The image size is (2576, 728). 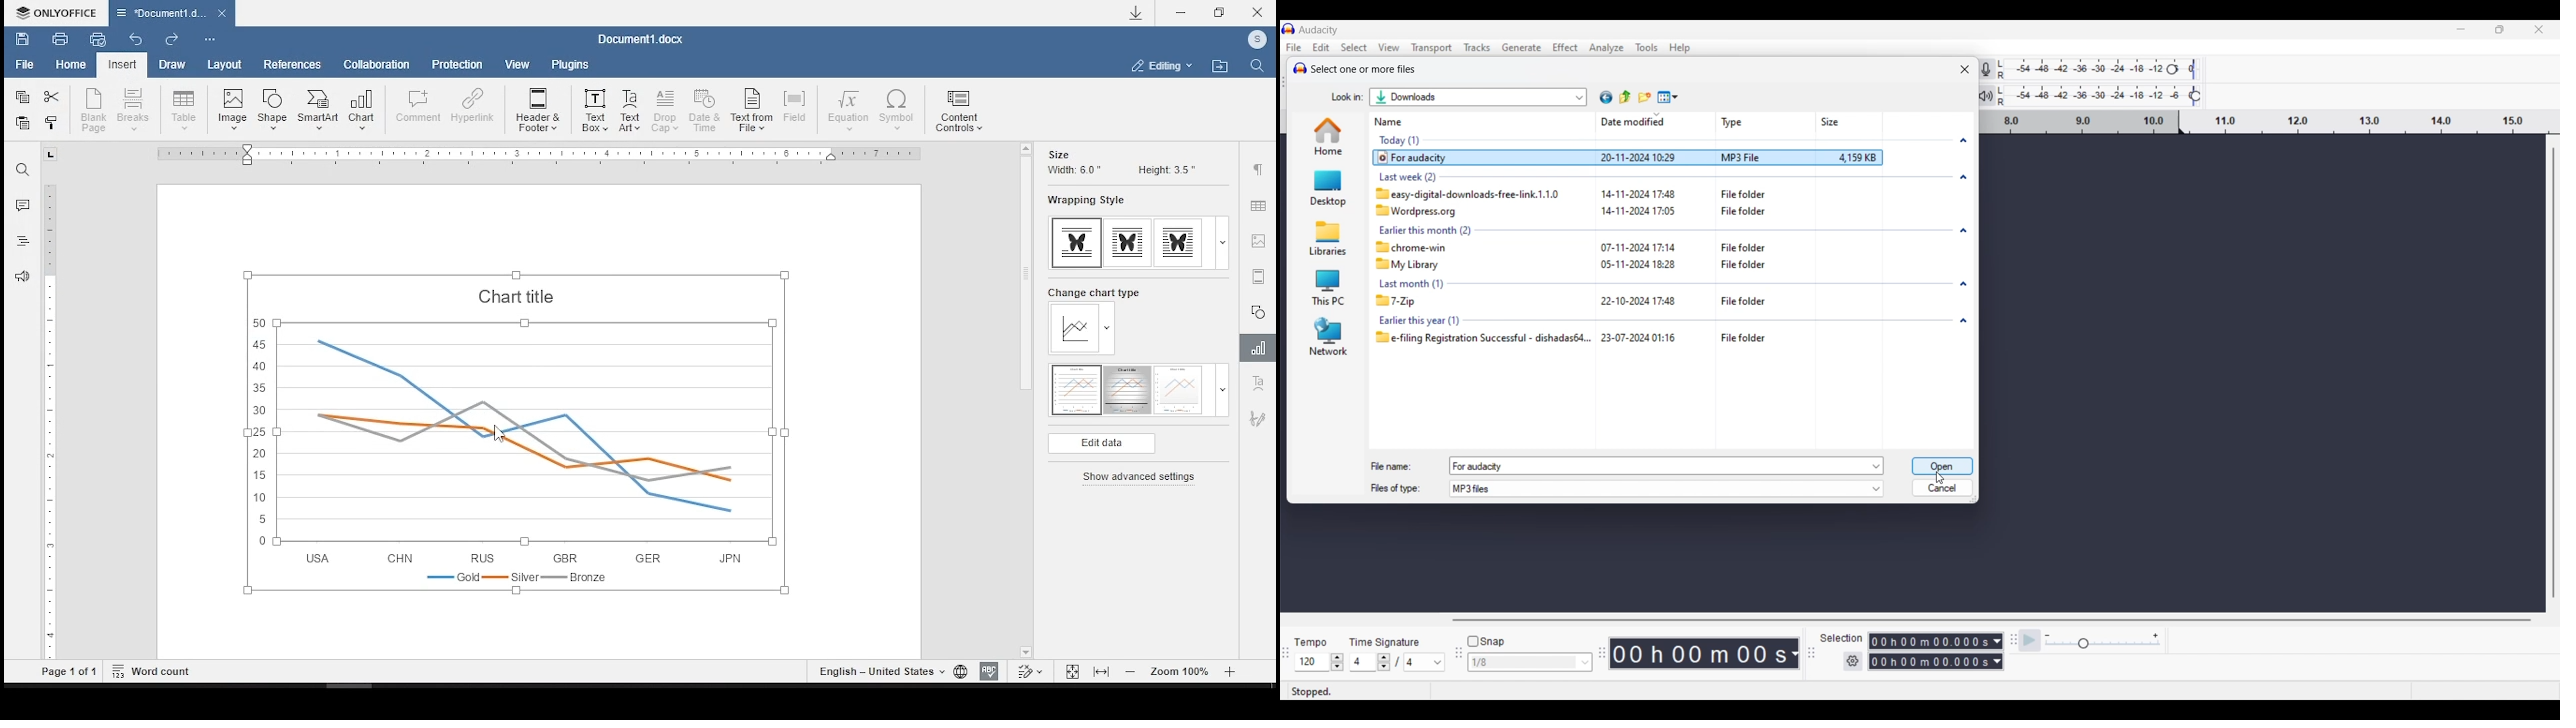 I want to click on cursor, so click(x=501, y=435).